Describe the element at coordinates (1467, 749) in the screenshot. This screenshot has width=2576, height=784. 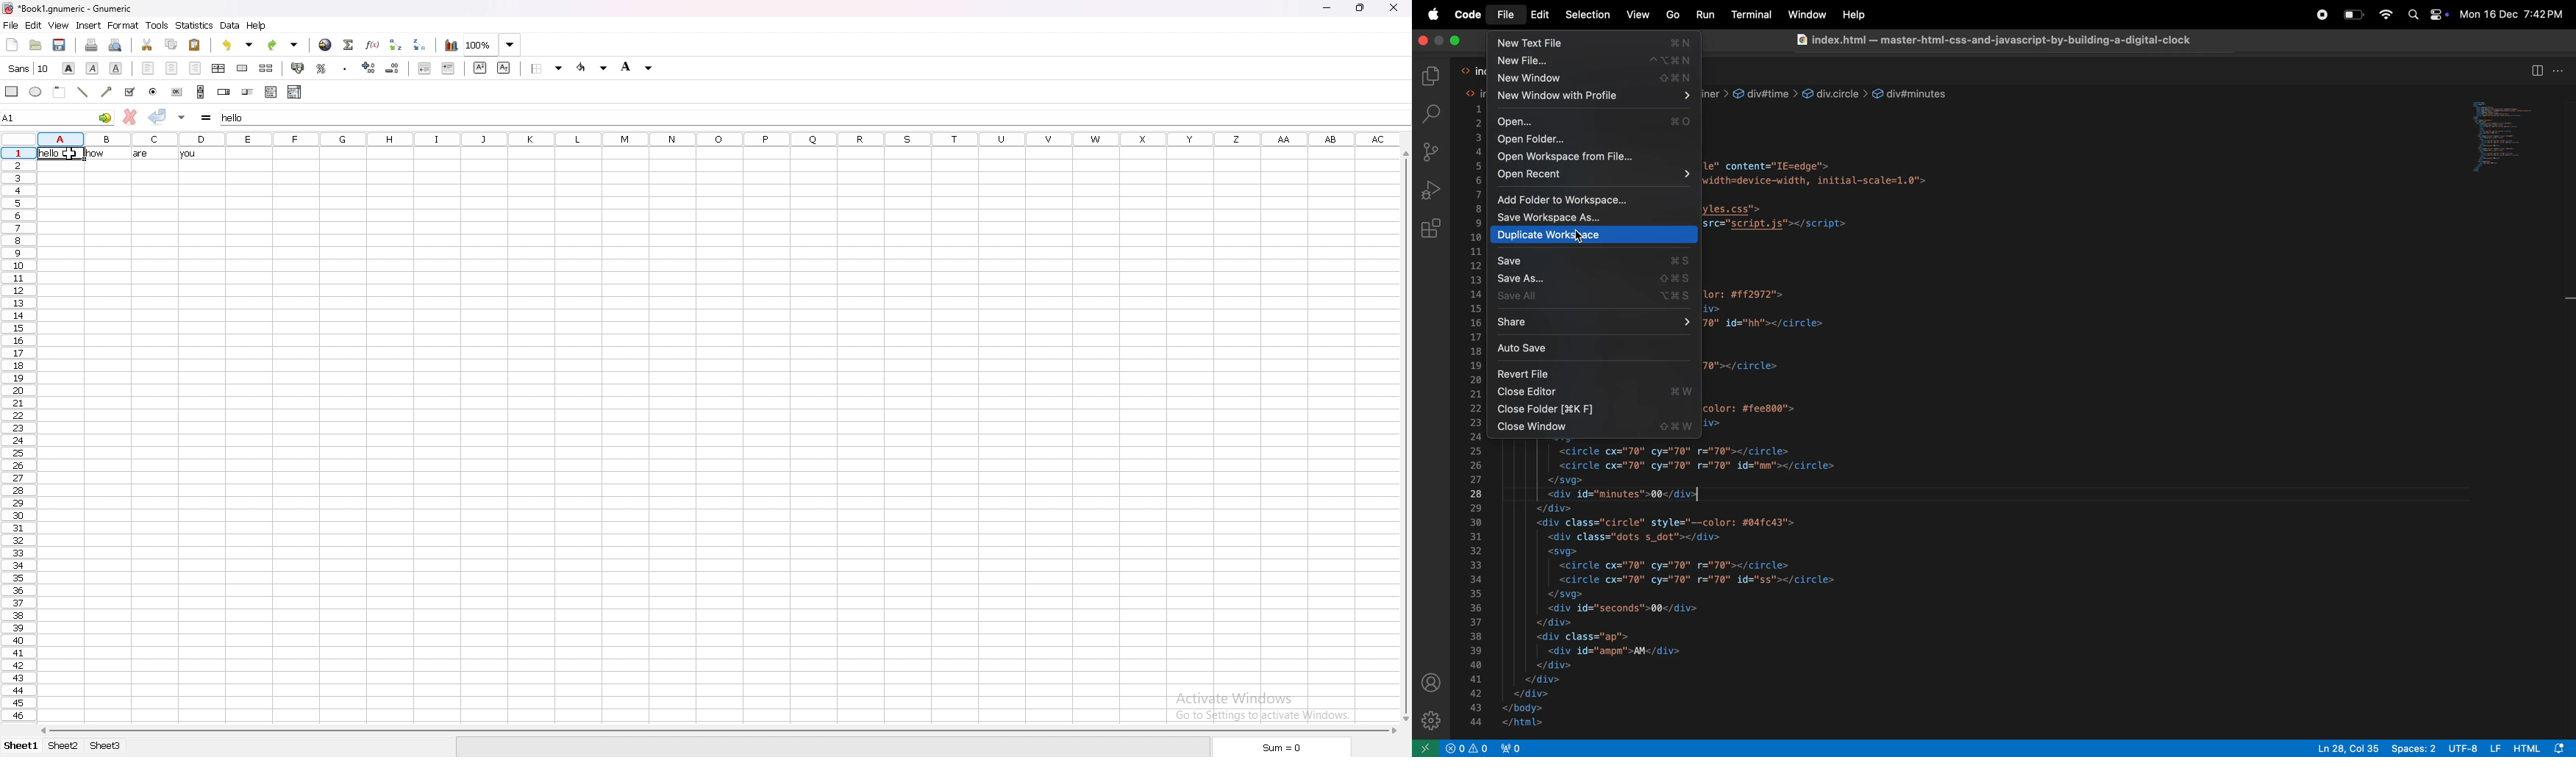
I see `problems` at that location.